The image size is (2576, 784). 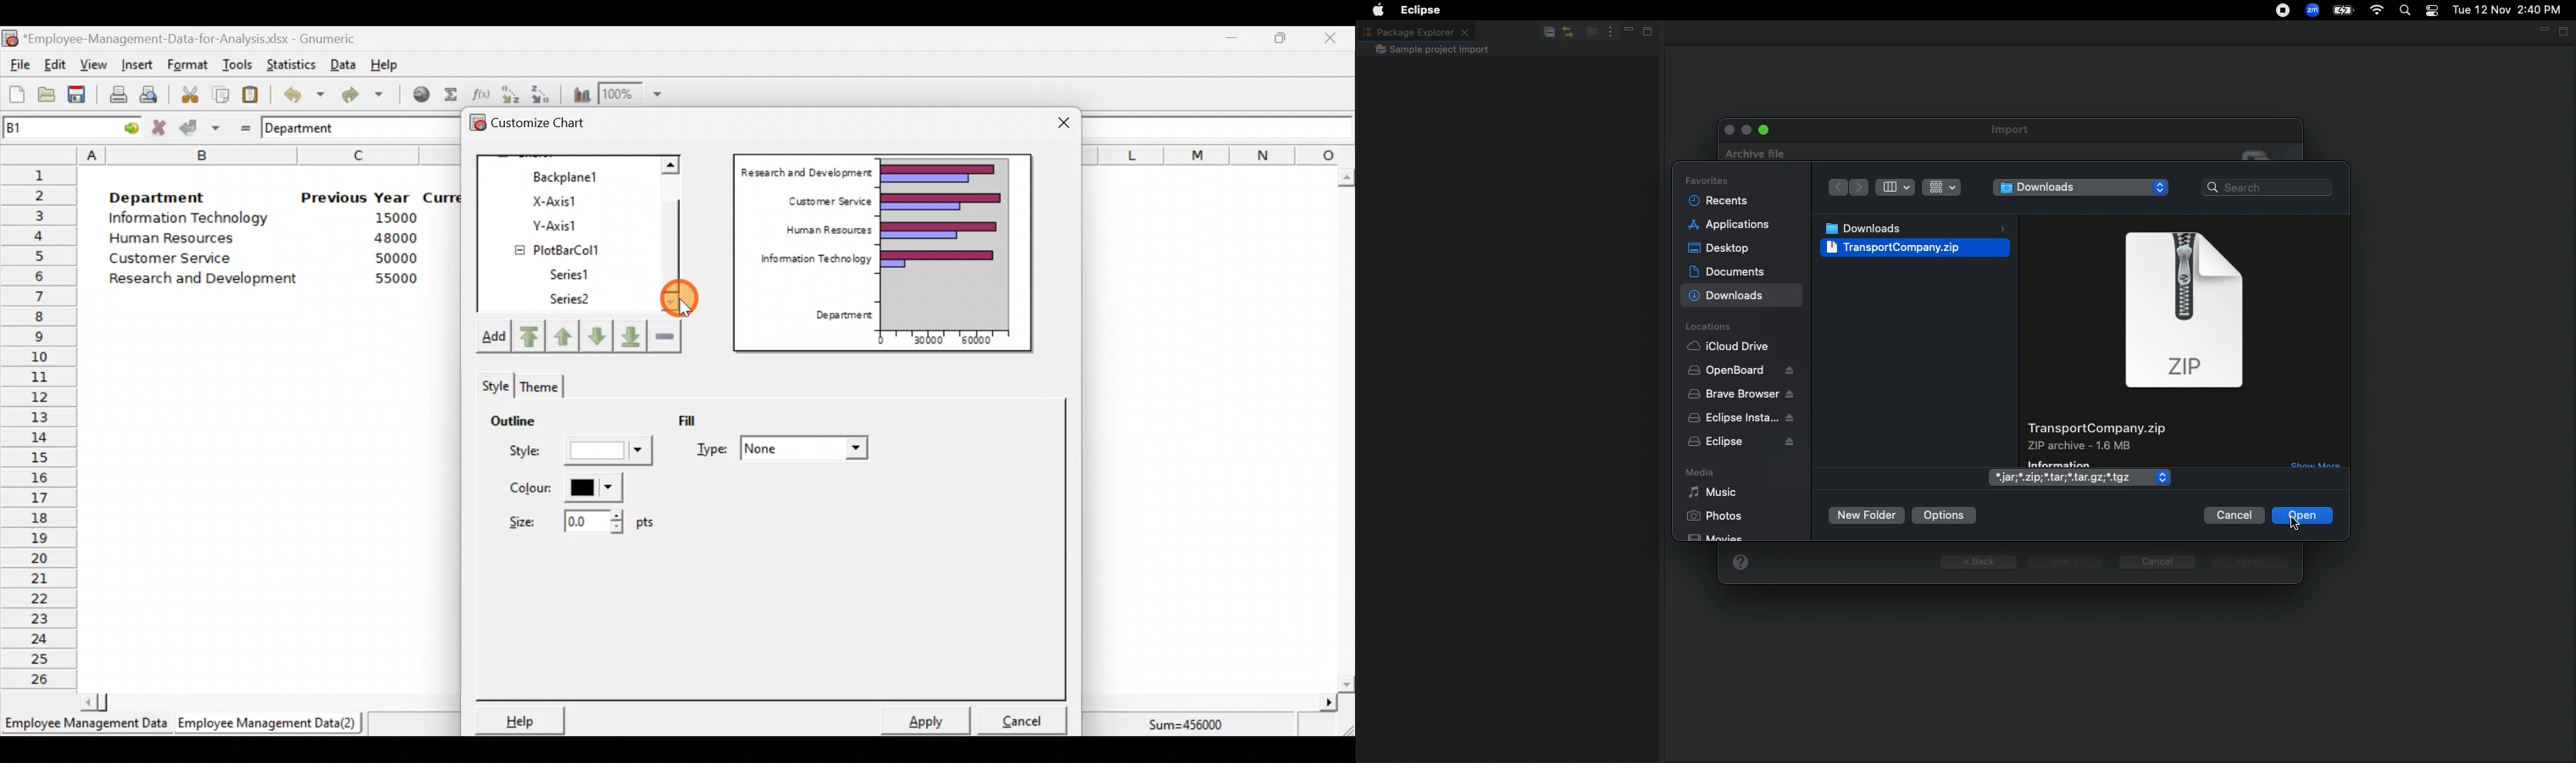 I want to click on X-axis1, so click(x=571, y=200).